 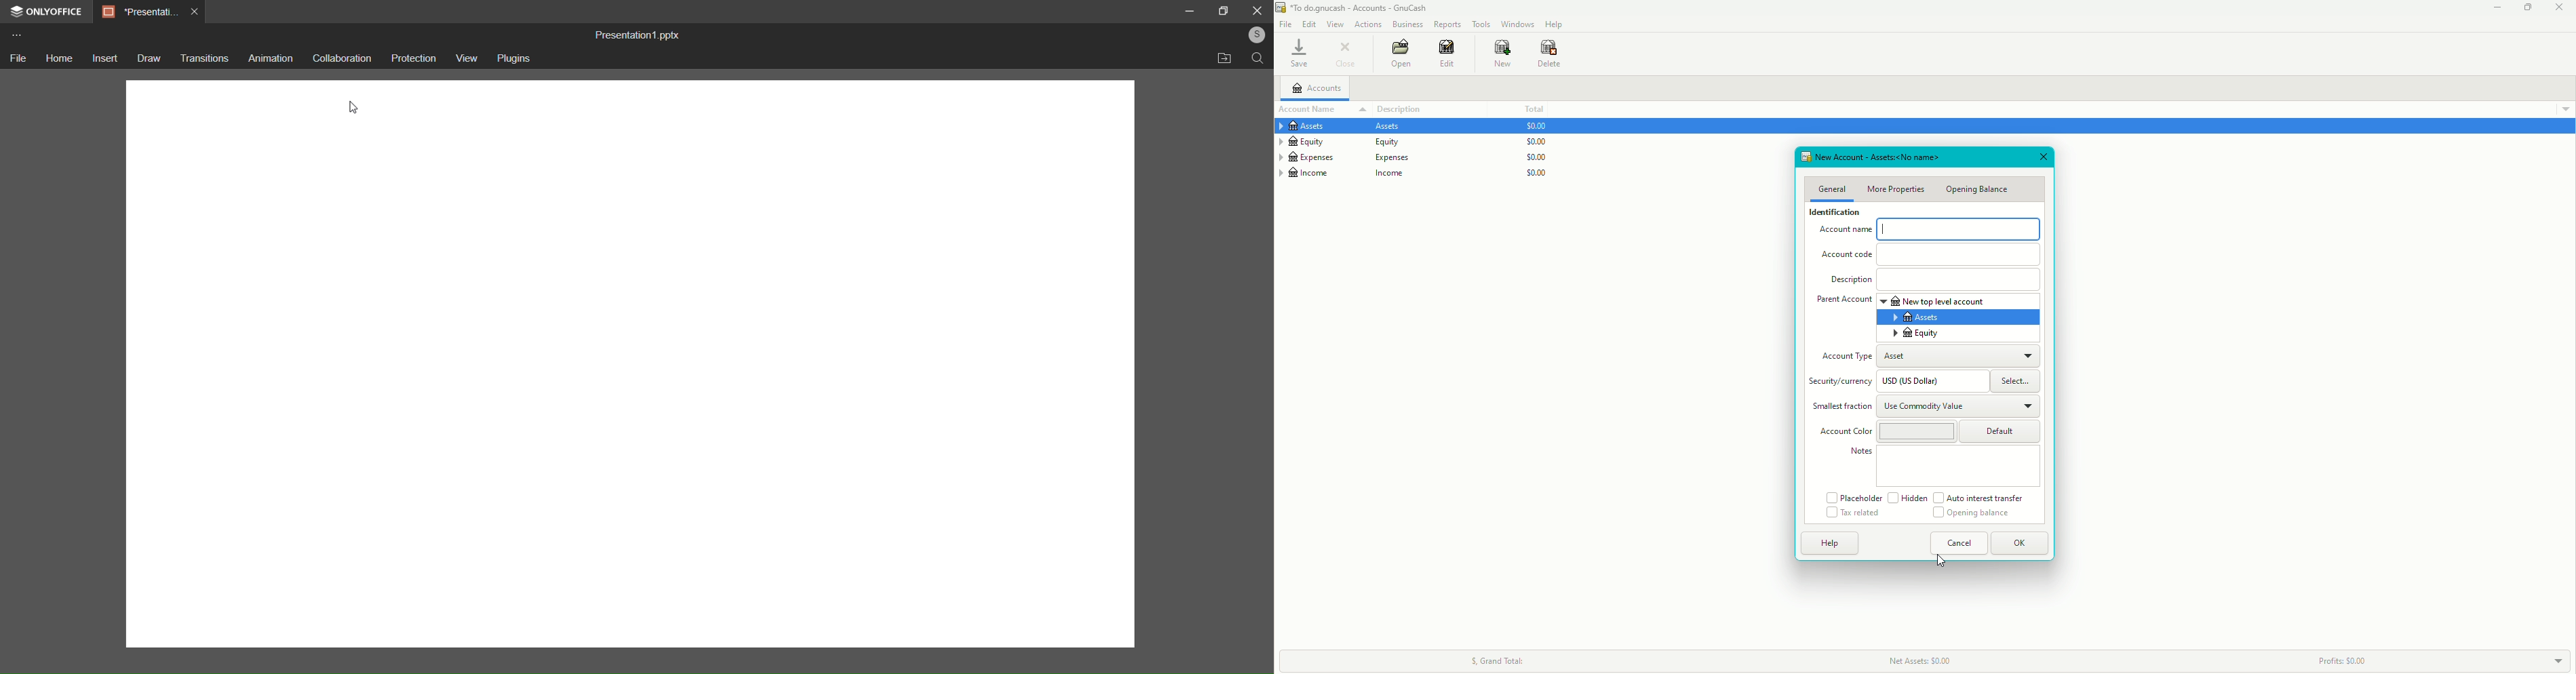 I want to click on New Account, so click(x=1871, y=157).